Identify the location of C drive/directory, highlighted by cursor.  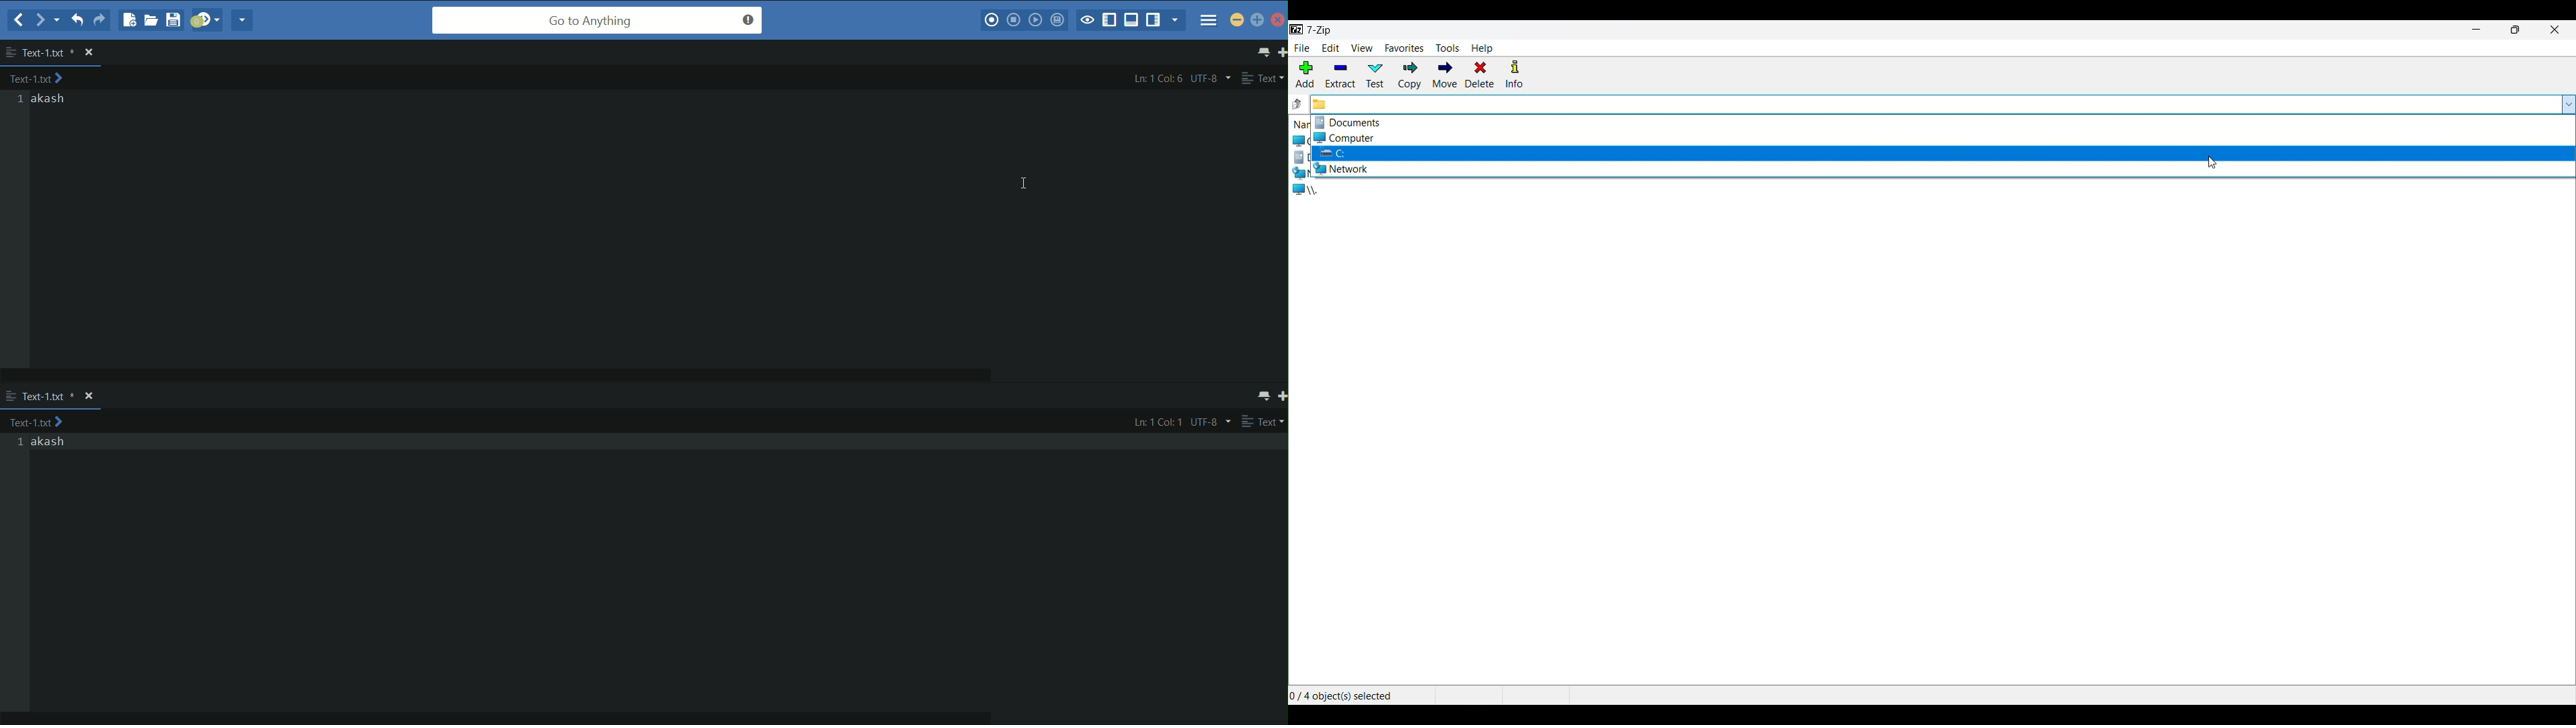
(1942, 154).